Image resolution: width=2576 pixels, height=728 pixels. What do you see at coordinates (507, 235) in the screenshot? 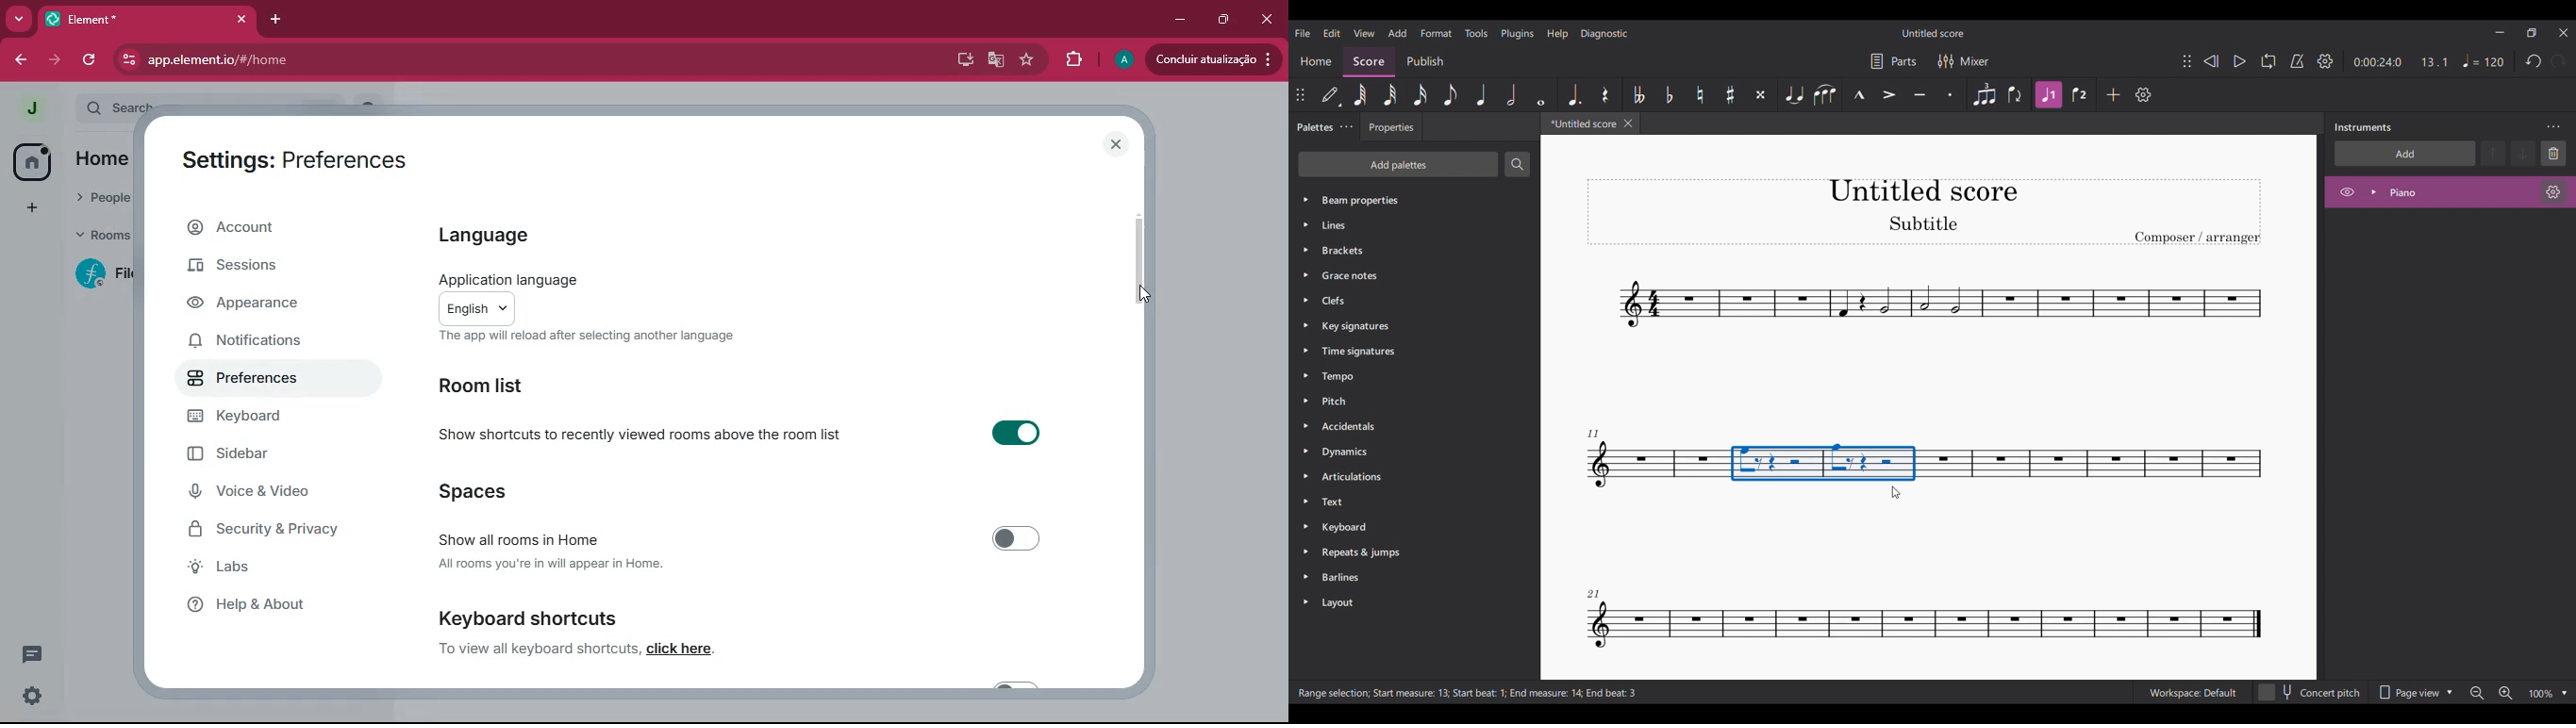
I see `language ` at bounding box center [507, 235].